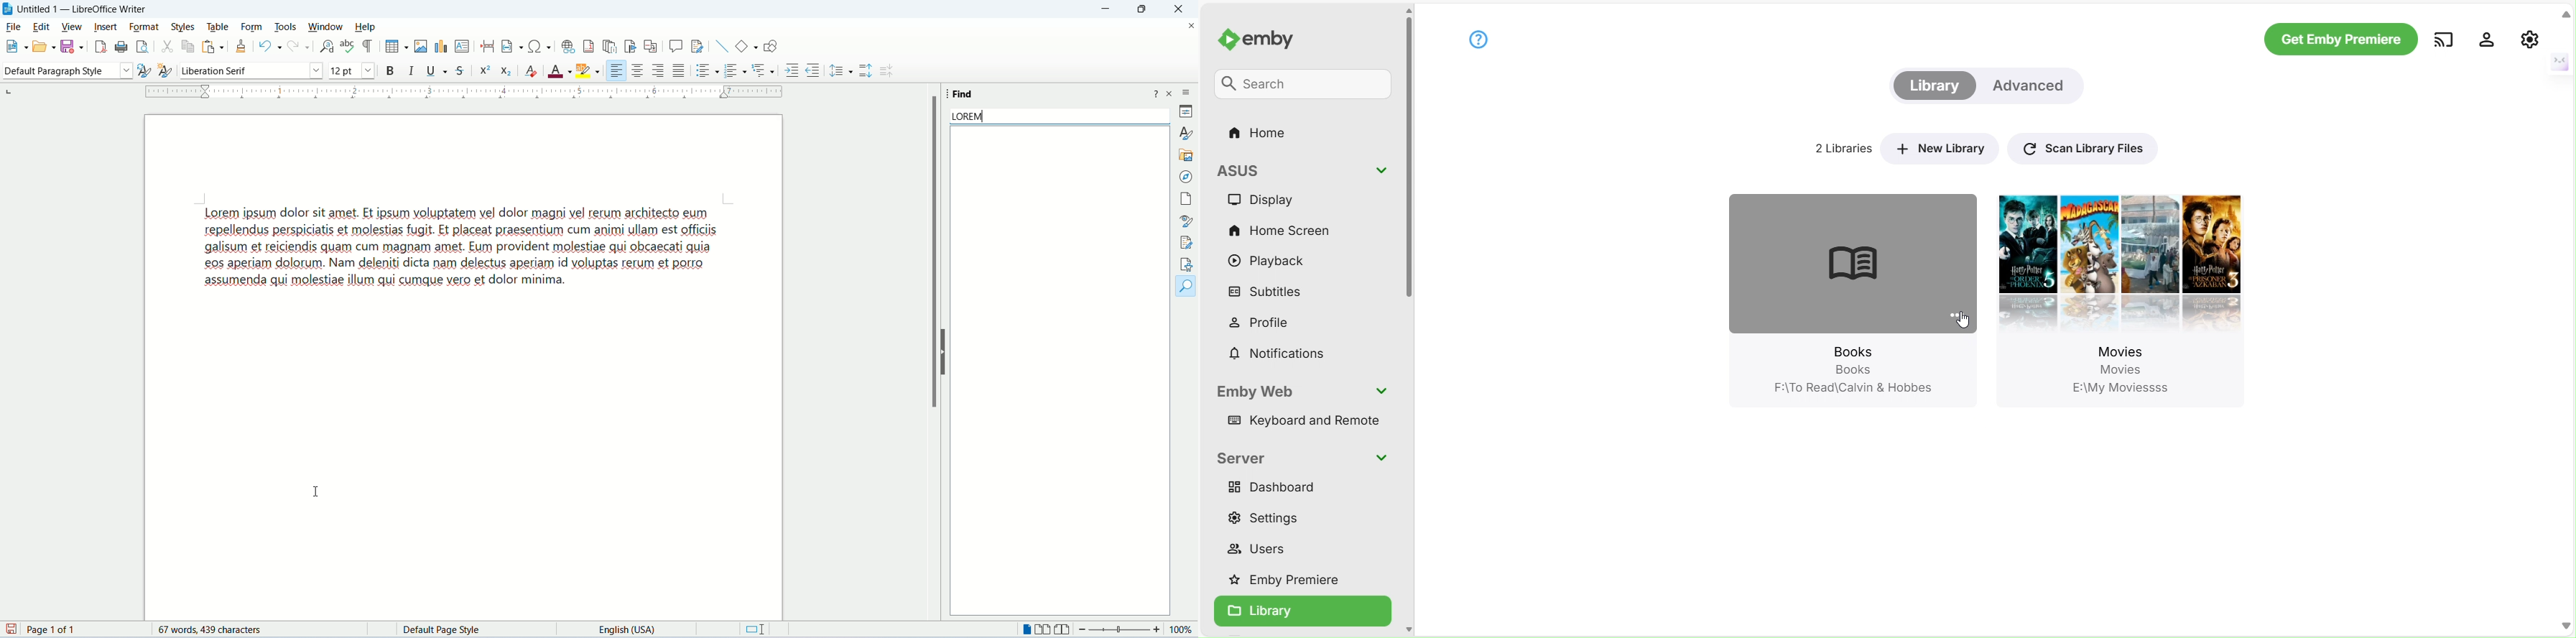 The height and width of the screenshot is (644, 2576). I want to click on insert endnote, so click(612, 48).